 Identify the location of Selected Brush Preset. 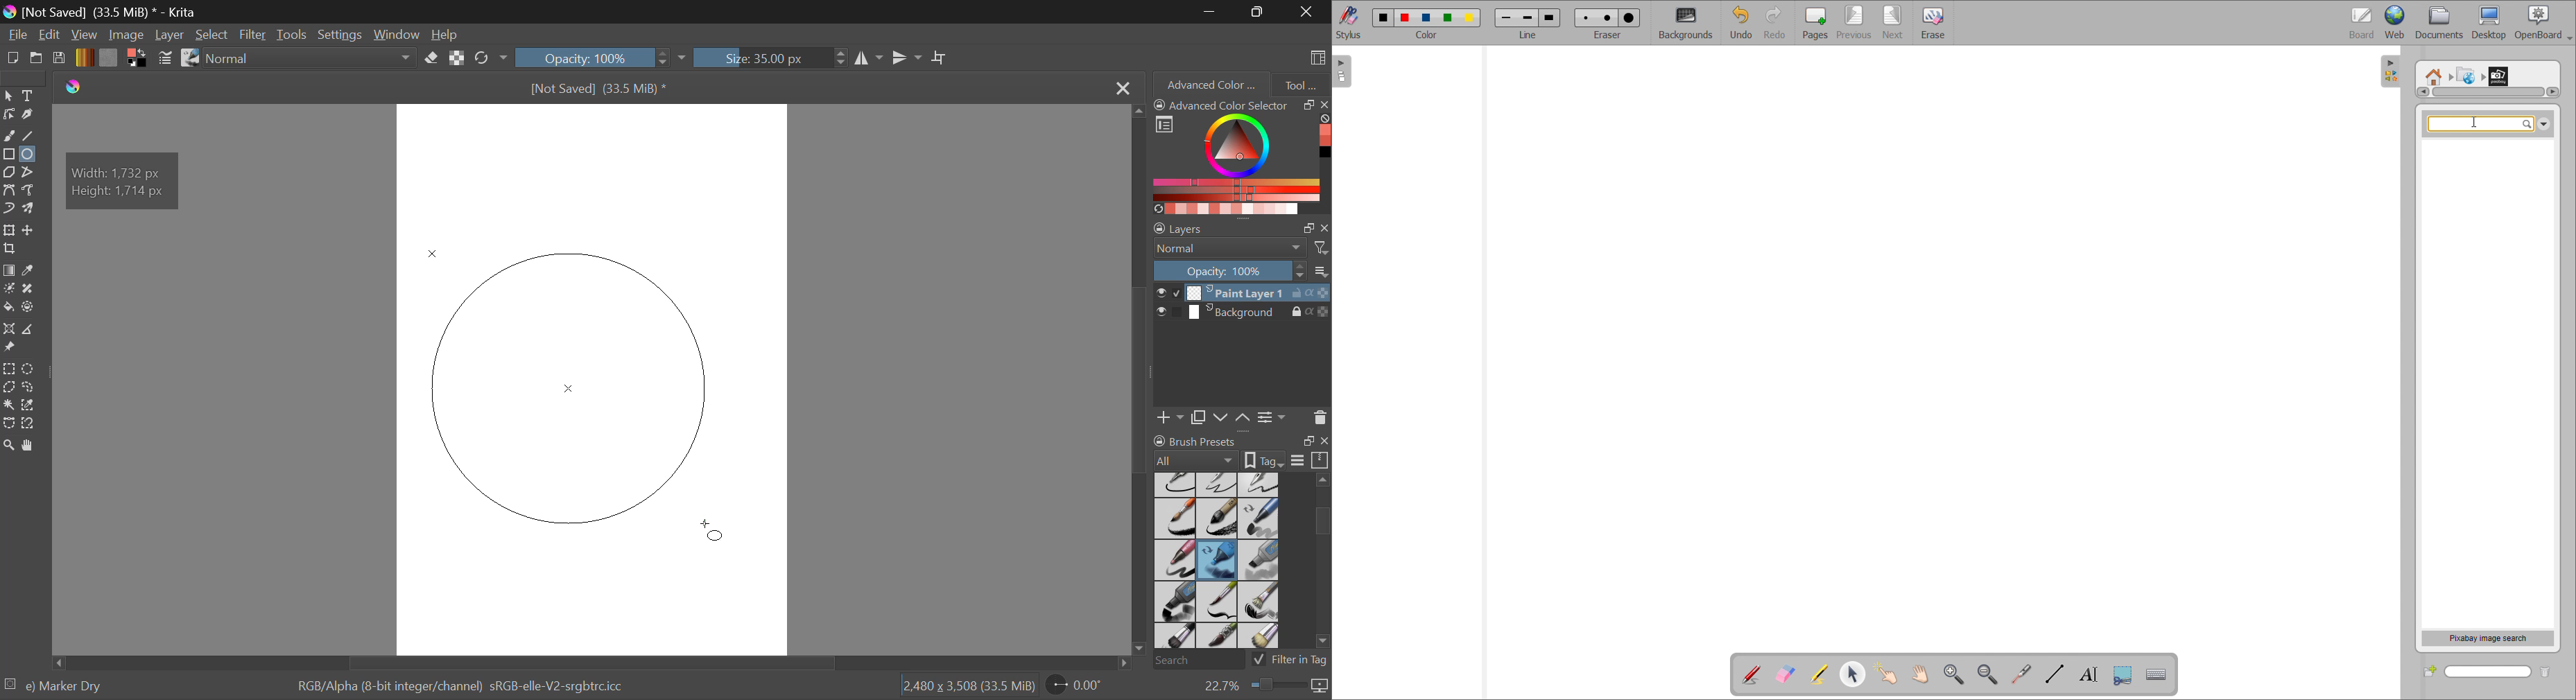
(57, 684).